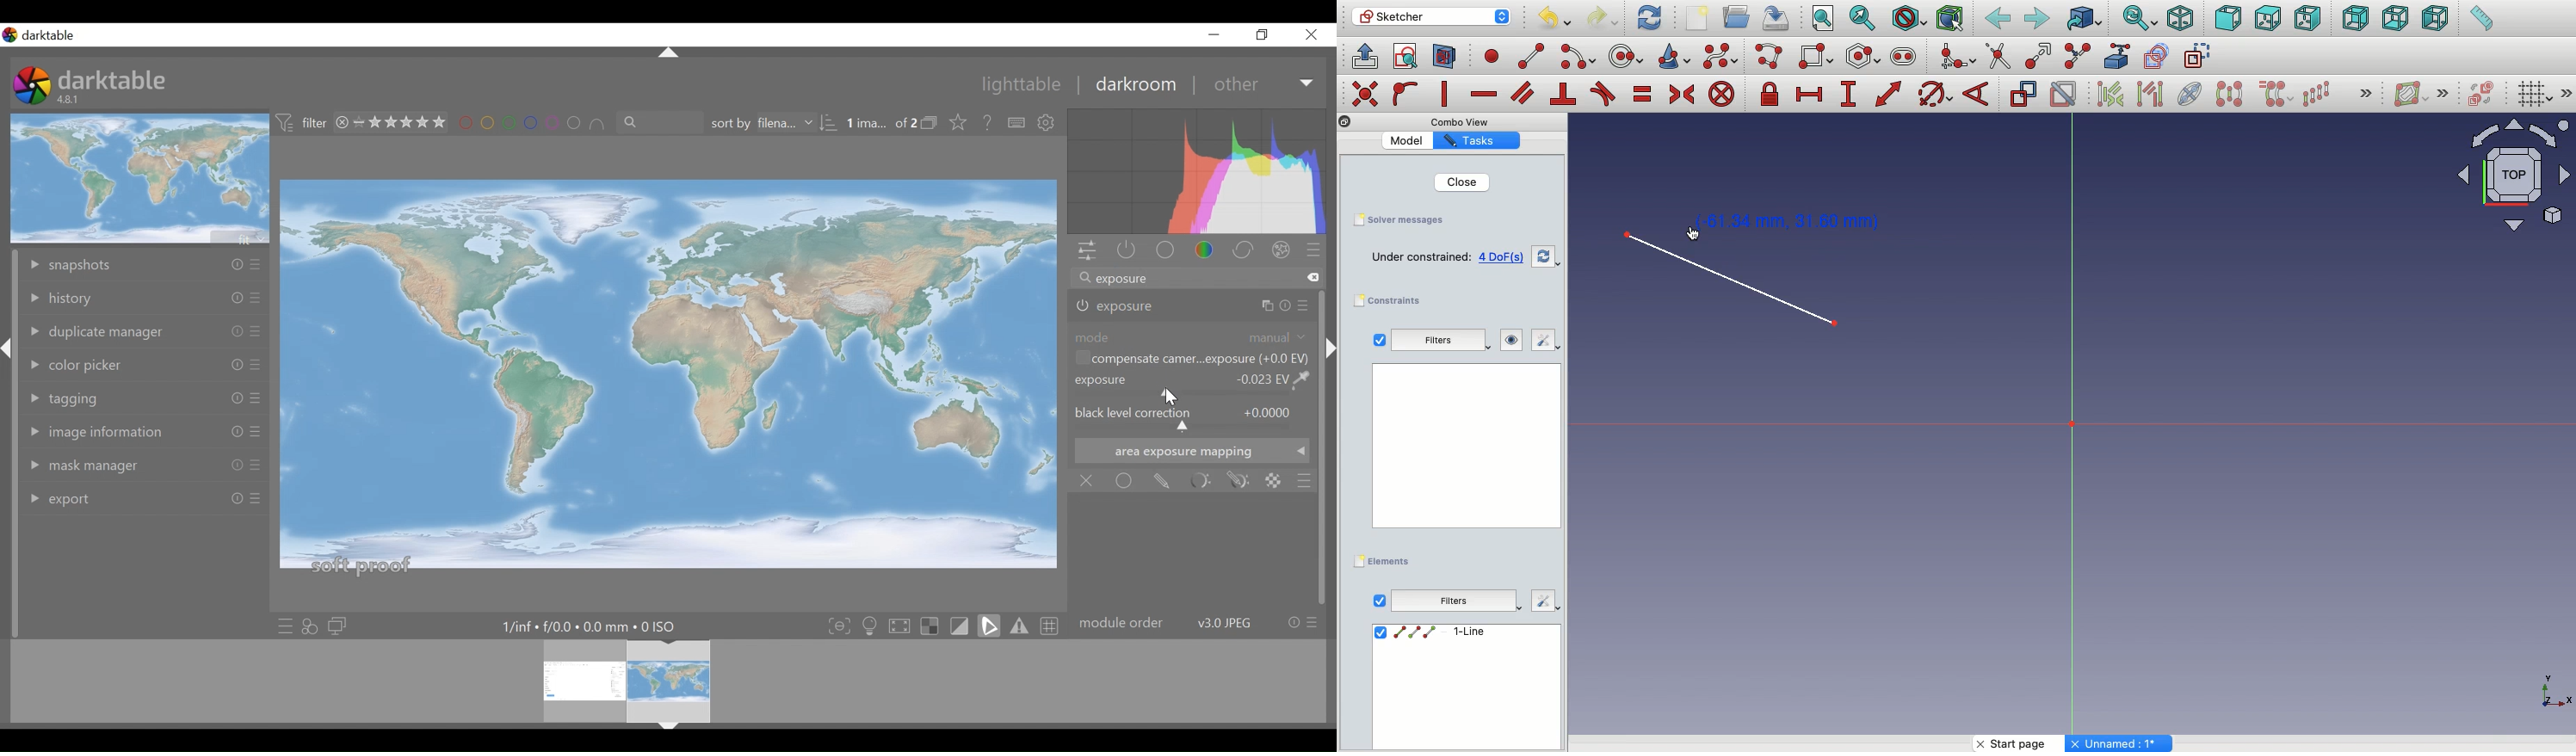 Image resolution: width=2576 pixels, height=756 pixels. Describe the element at coordinates (1851, 96) in the screenshot. I see `Constrain vertical distance` at that location.